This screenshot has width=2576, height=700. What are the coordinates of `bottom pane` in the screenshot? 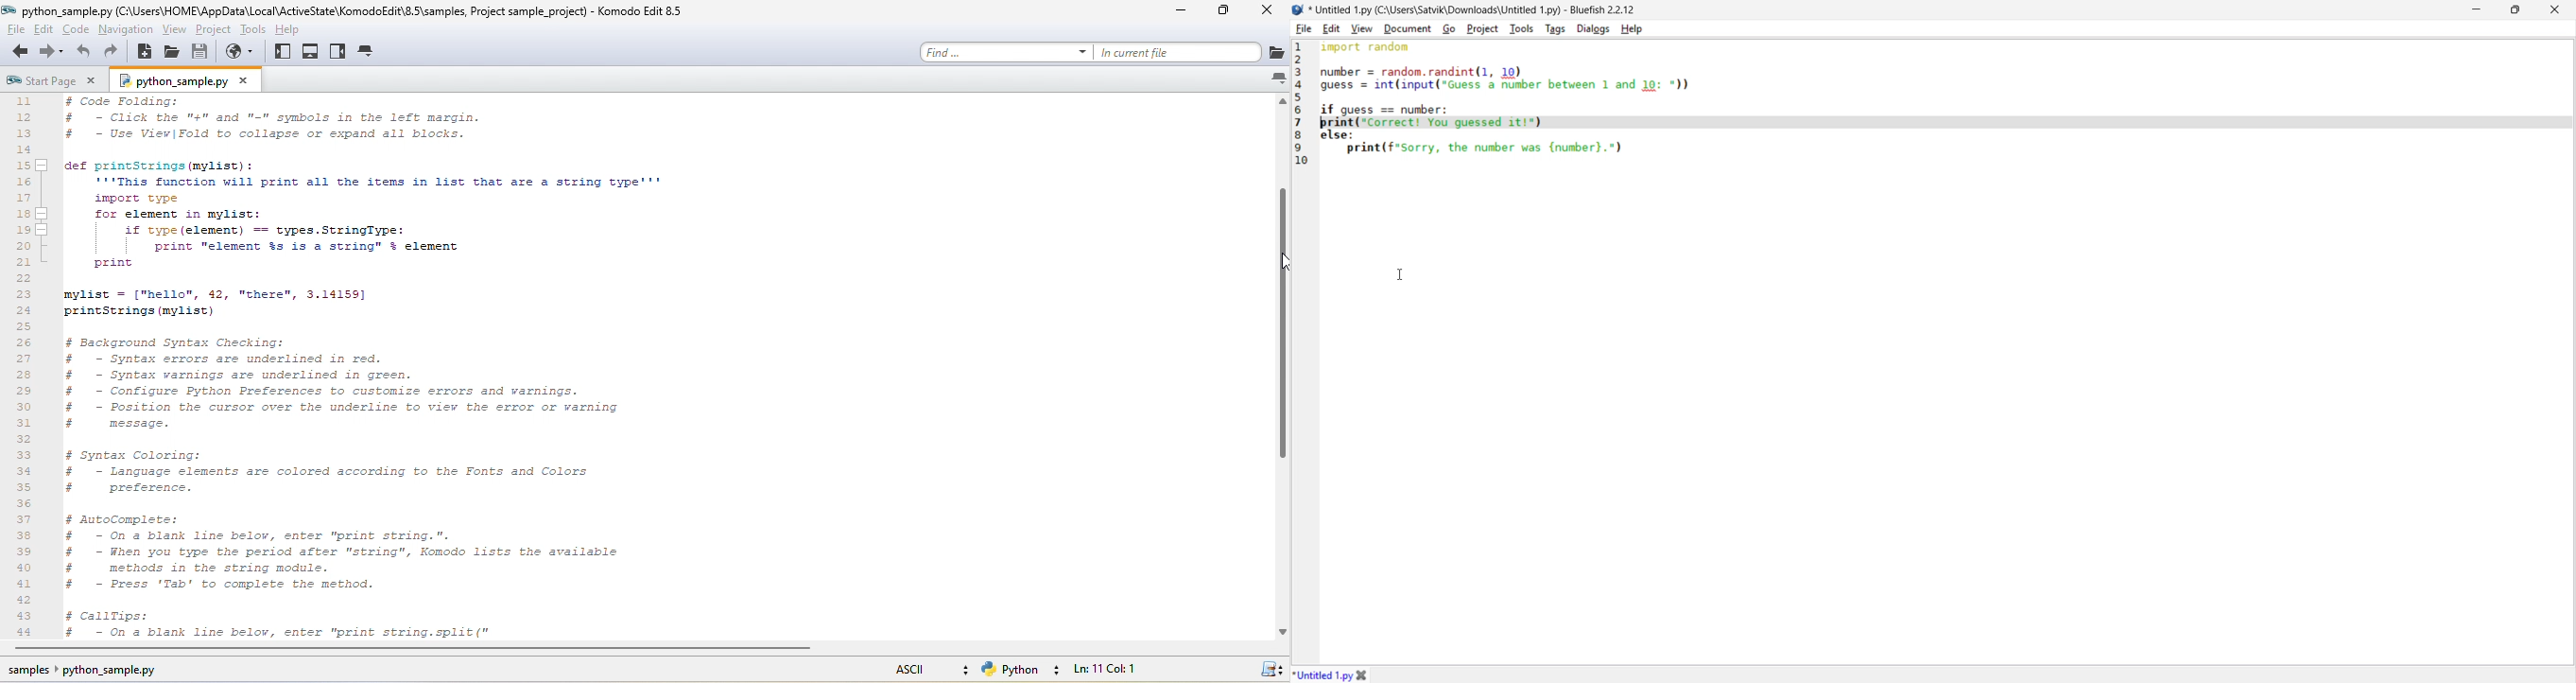 It's located at (311, 52).